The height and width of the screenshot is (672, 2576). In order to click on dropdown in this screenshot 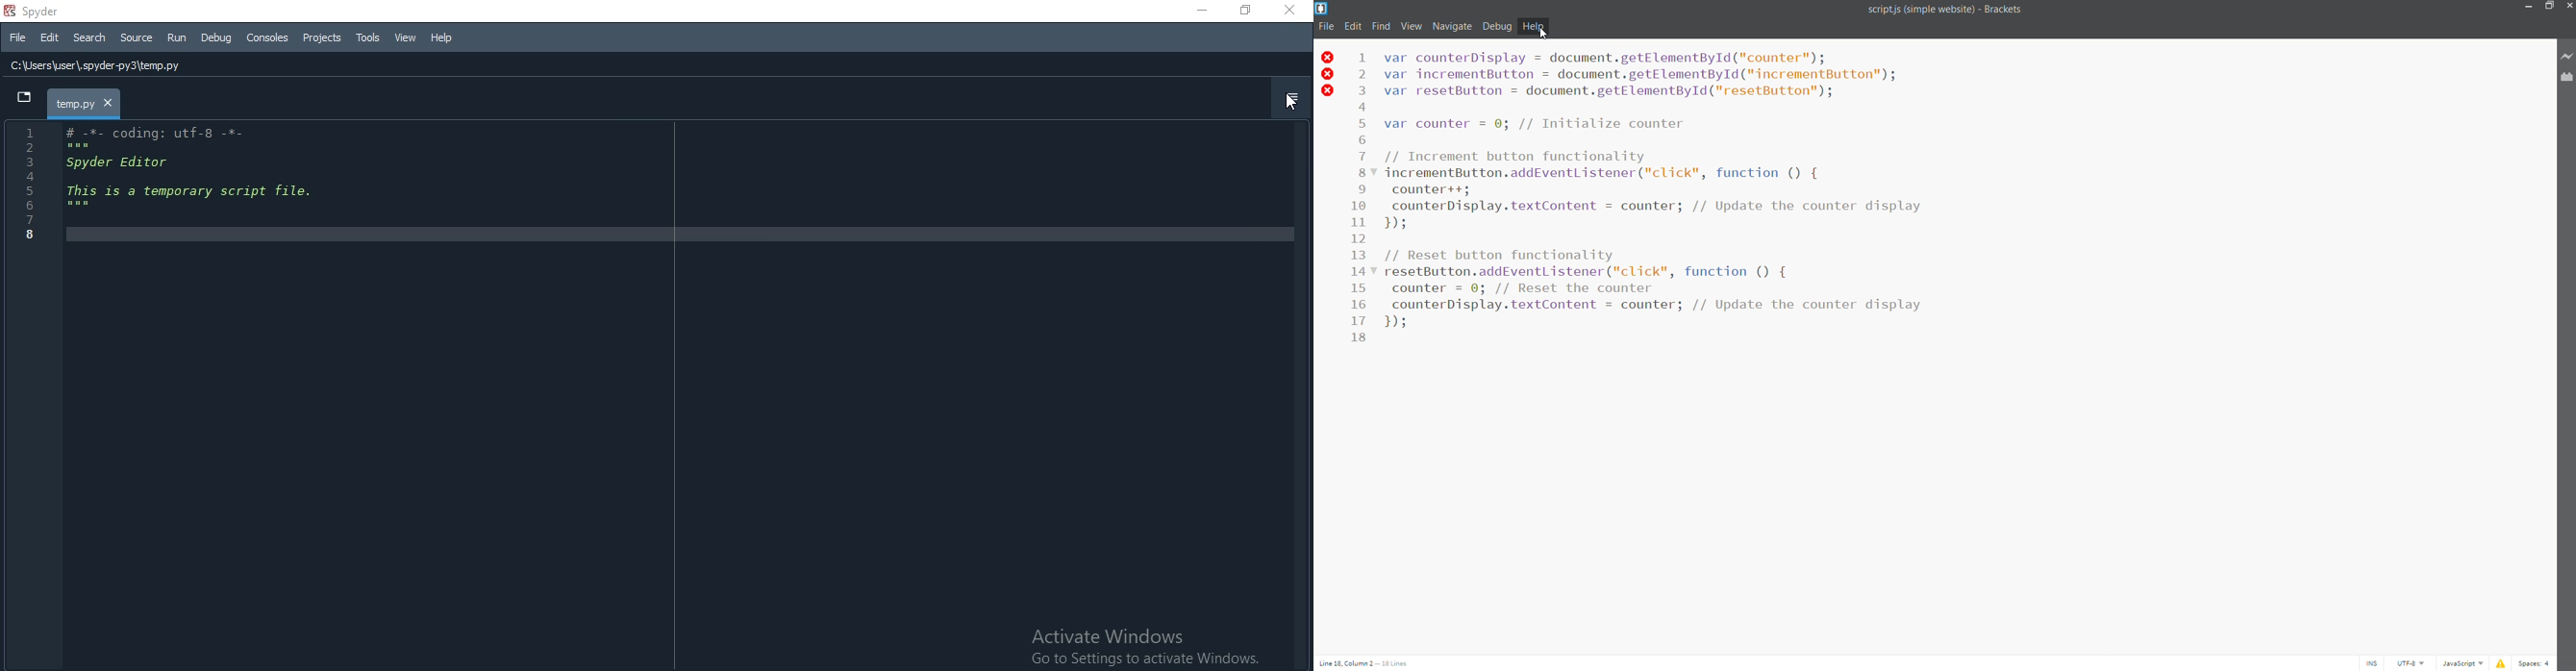, I will do `click(24, 100)`.